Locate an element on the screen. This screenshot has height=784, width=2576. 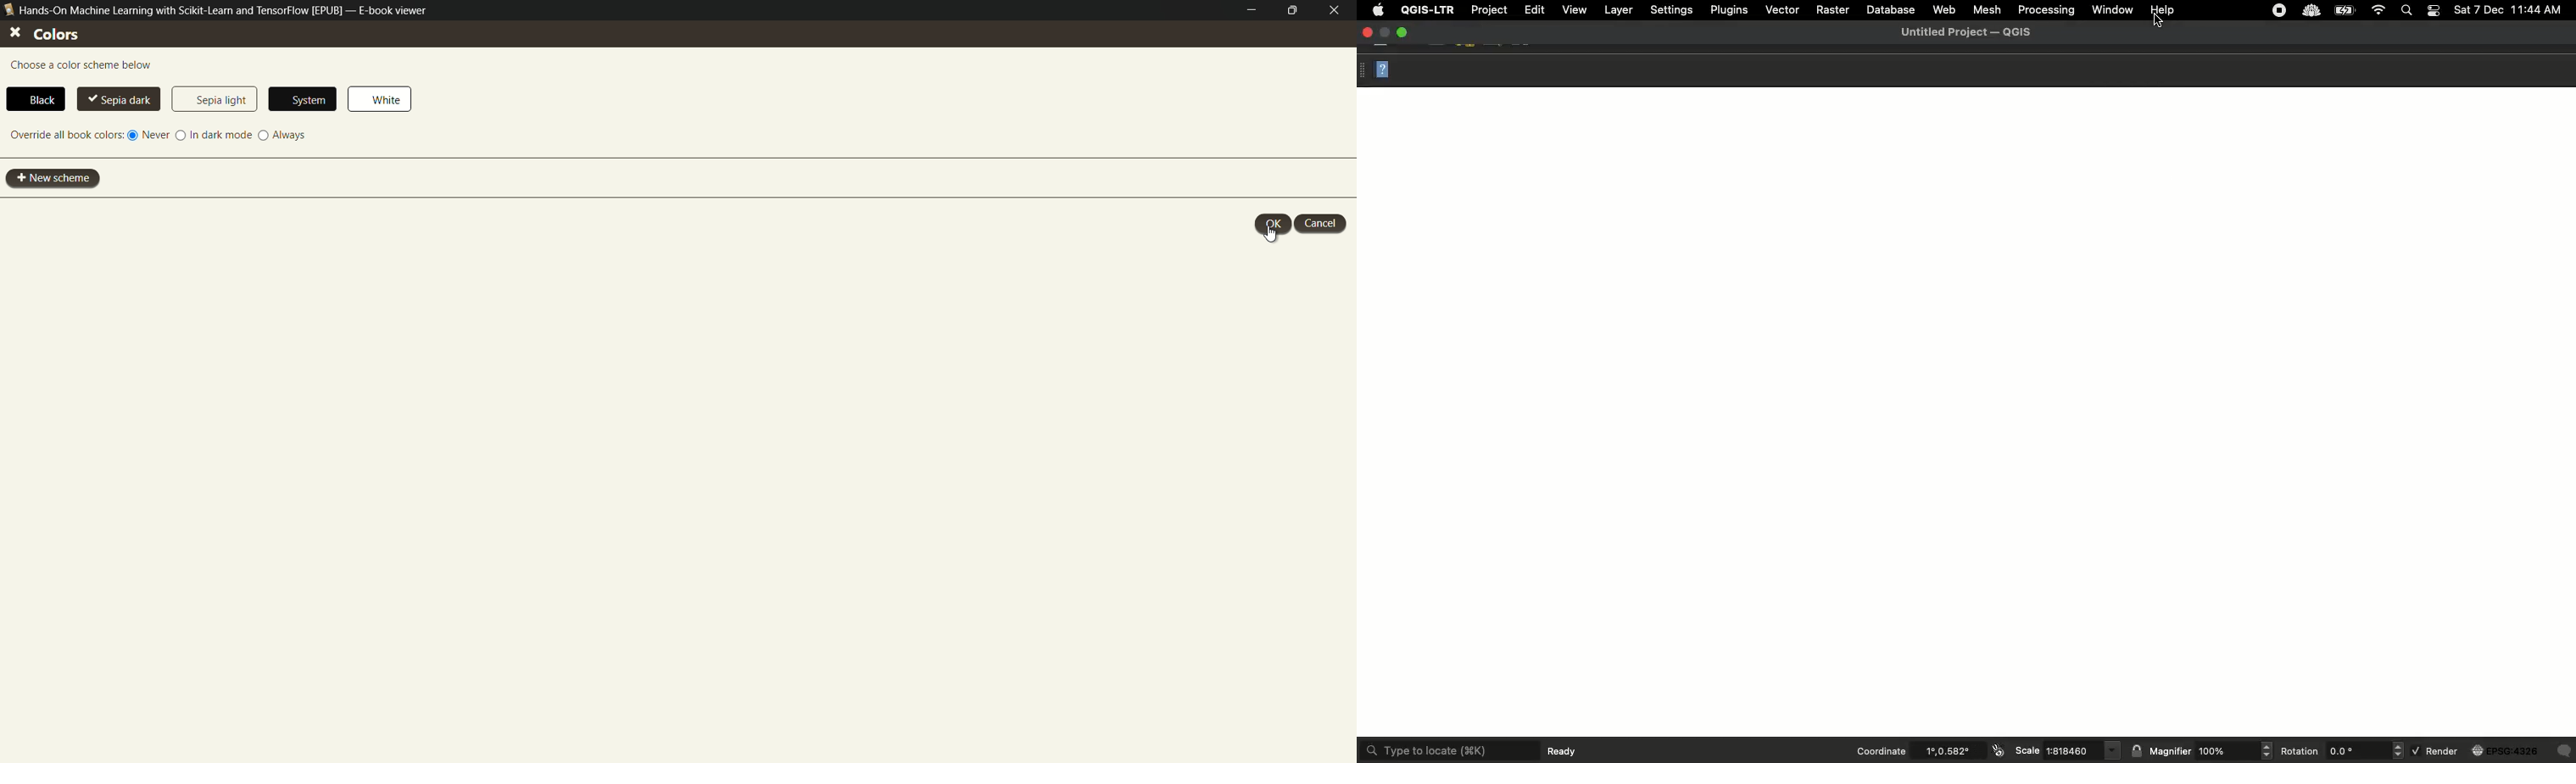
always is located at coordinates (285, 136).